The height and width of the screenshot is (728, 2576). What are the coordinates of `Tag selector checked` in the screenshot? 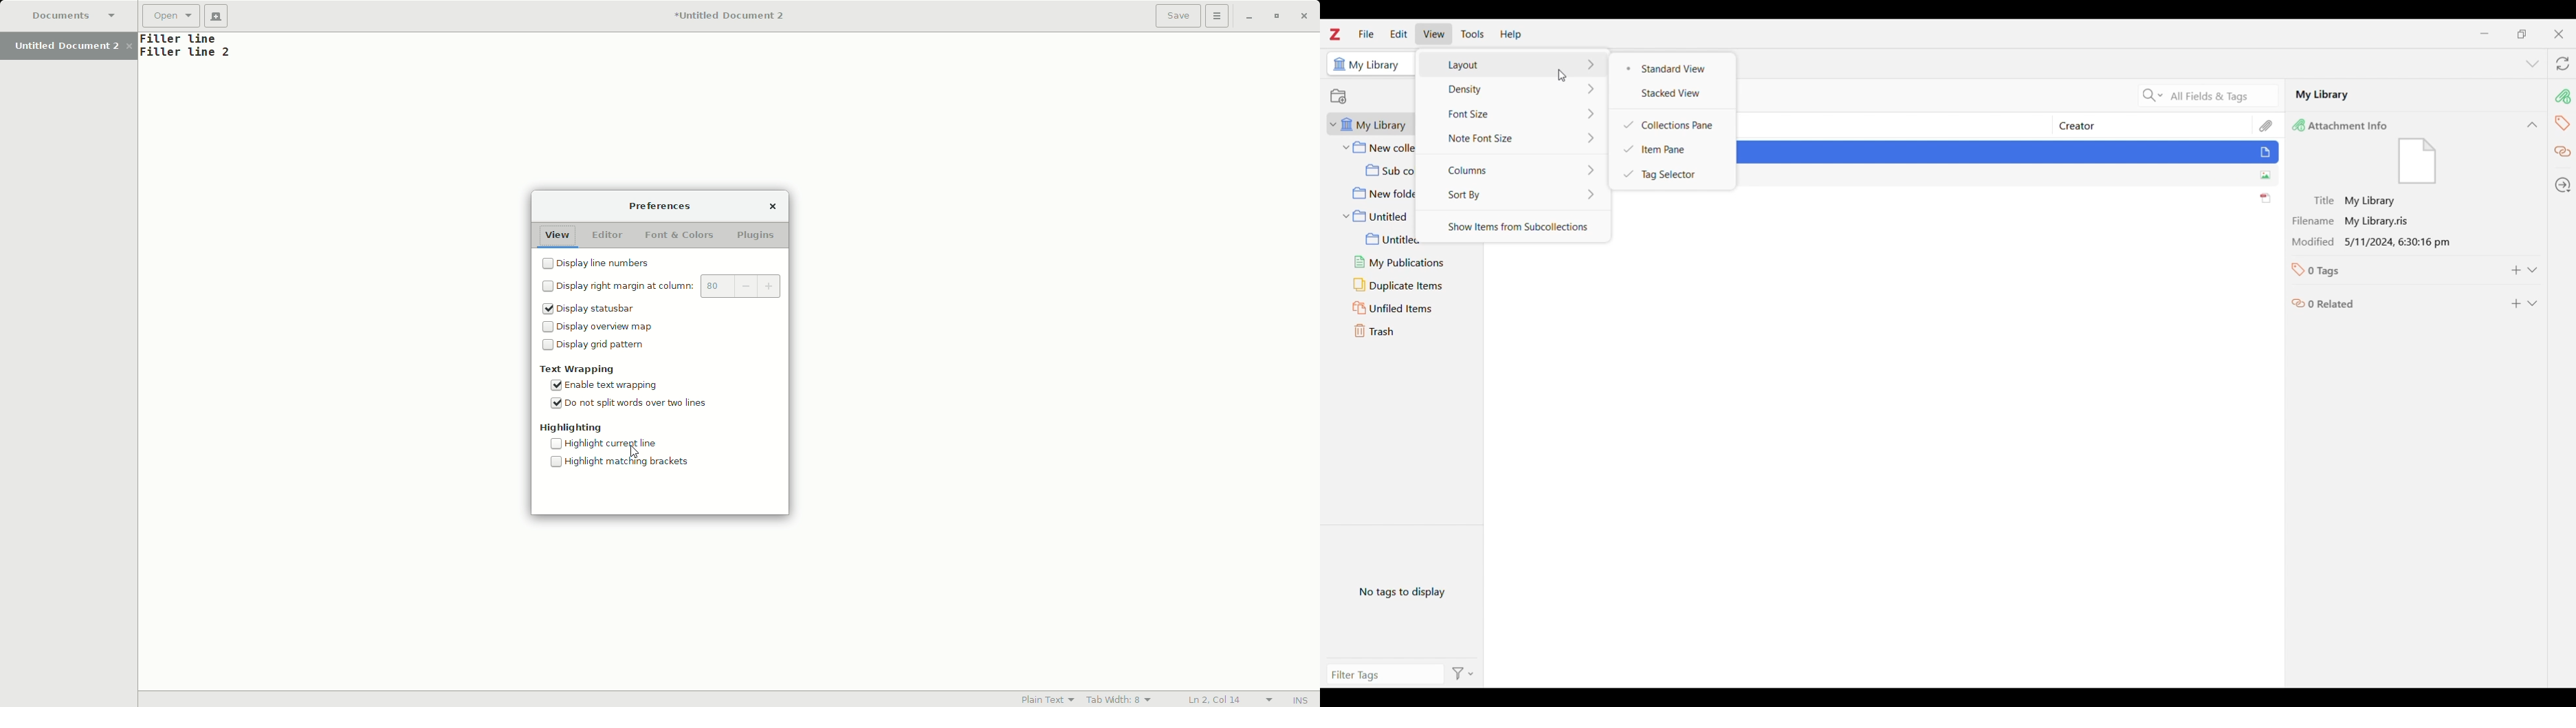 It's located at (1671, 174).